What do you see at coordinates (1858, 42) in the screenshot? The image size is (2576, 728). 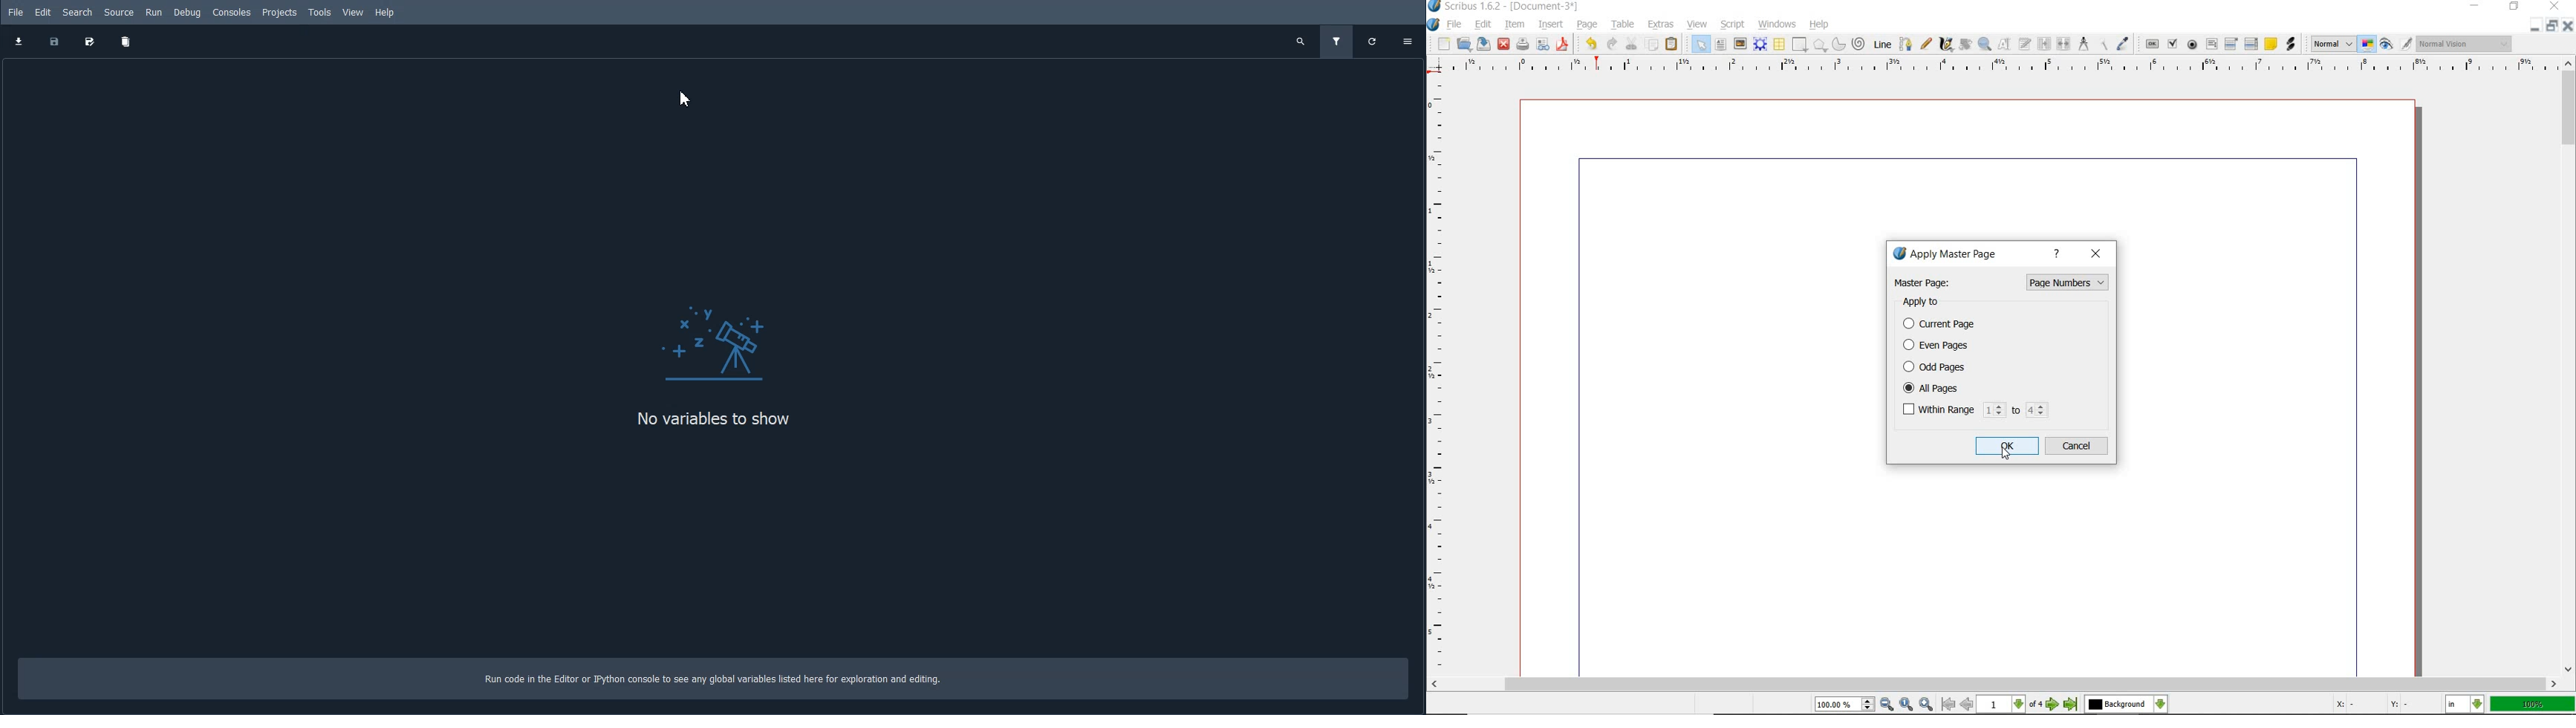 I see `spiral` at bounding box center [1858, 42].